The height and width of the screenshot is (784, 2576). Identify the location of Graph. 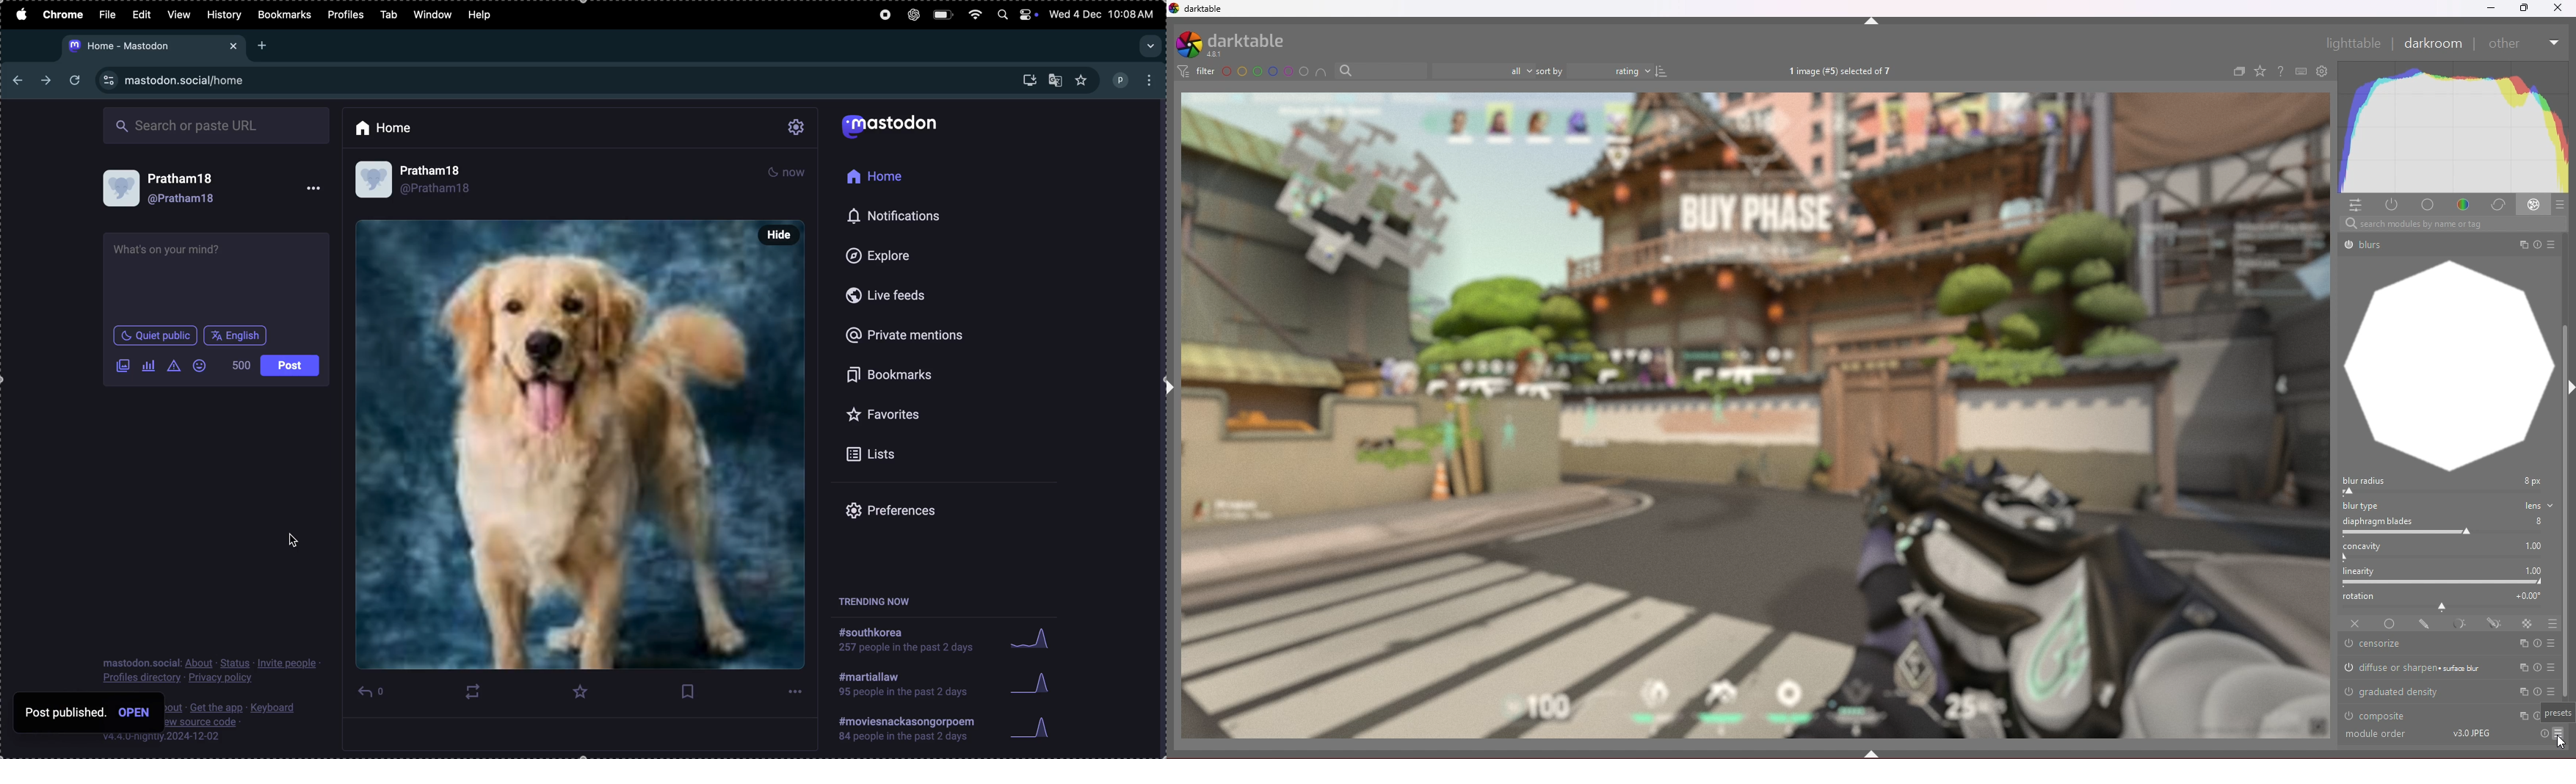
(1032, 638).